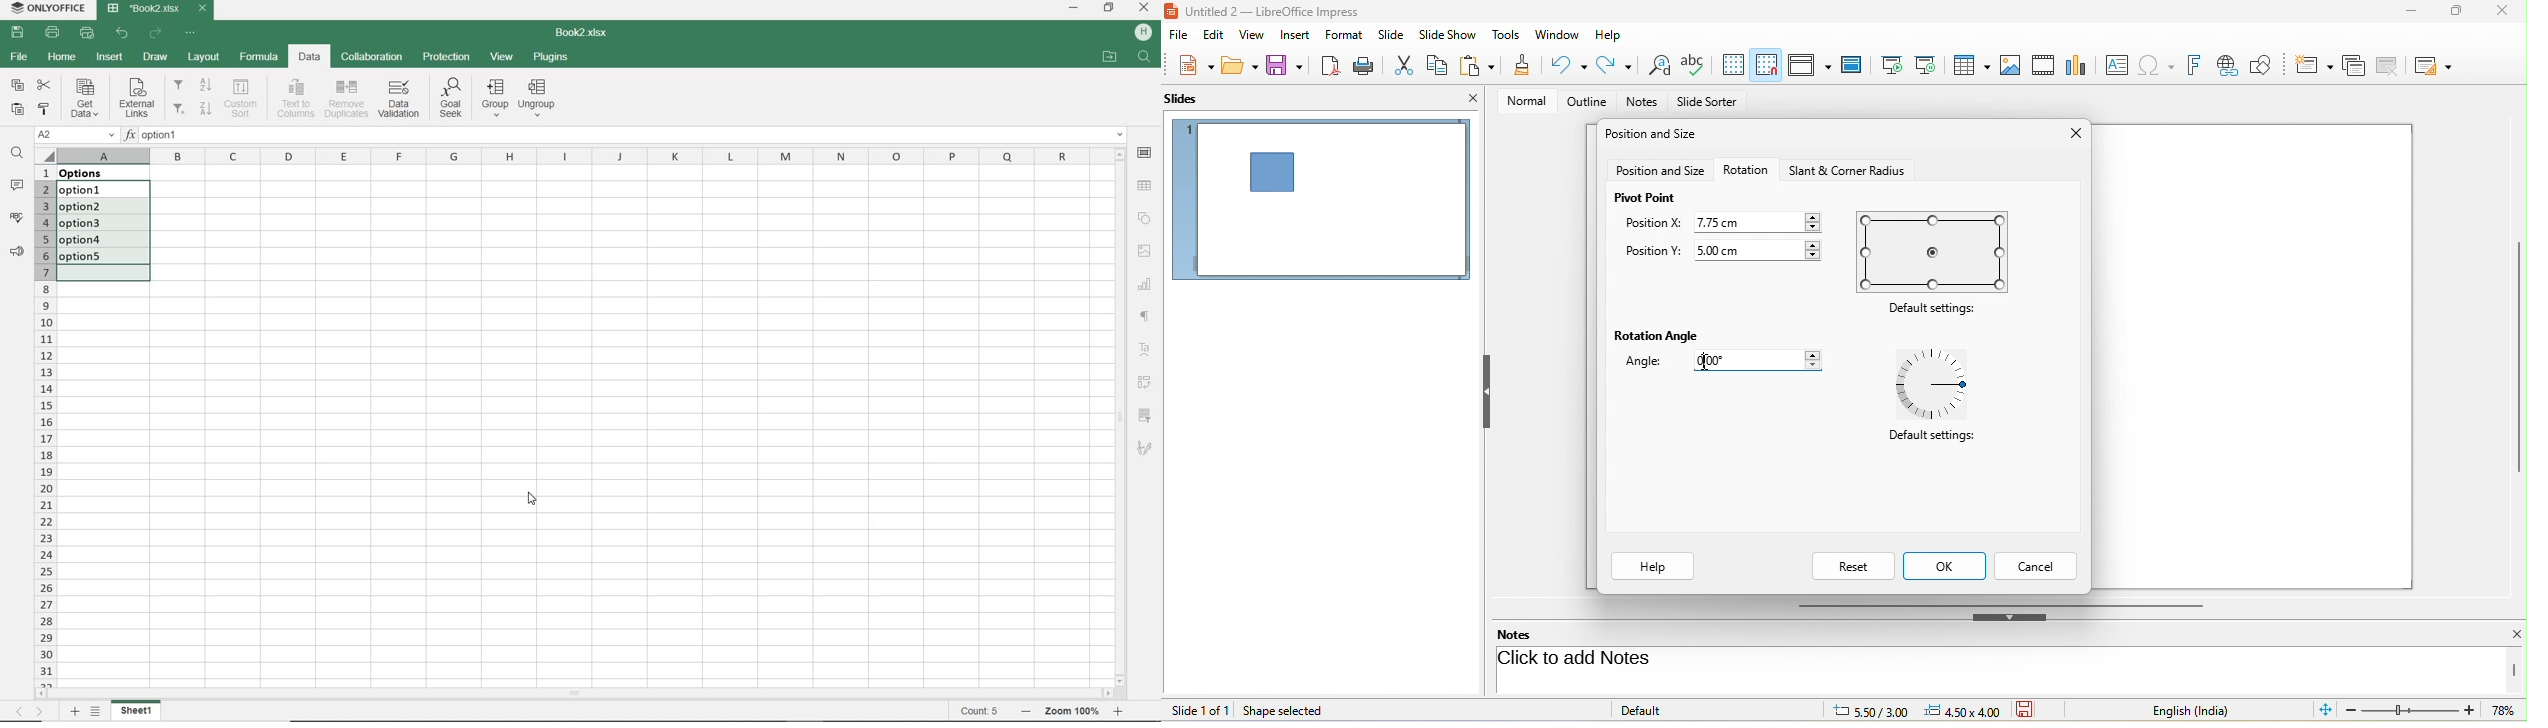  I want to click on libre office impress logo, so click(1170, 10).